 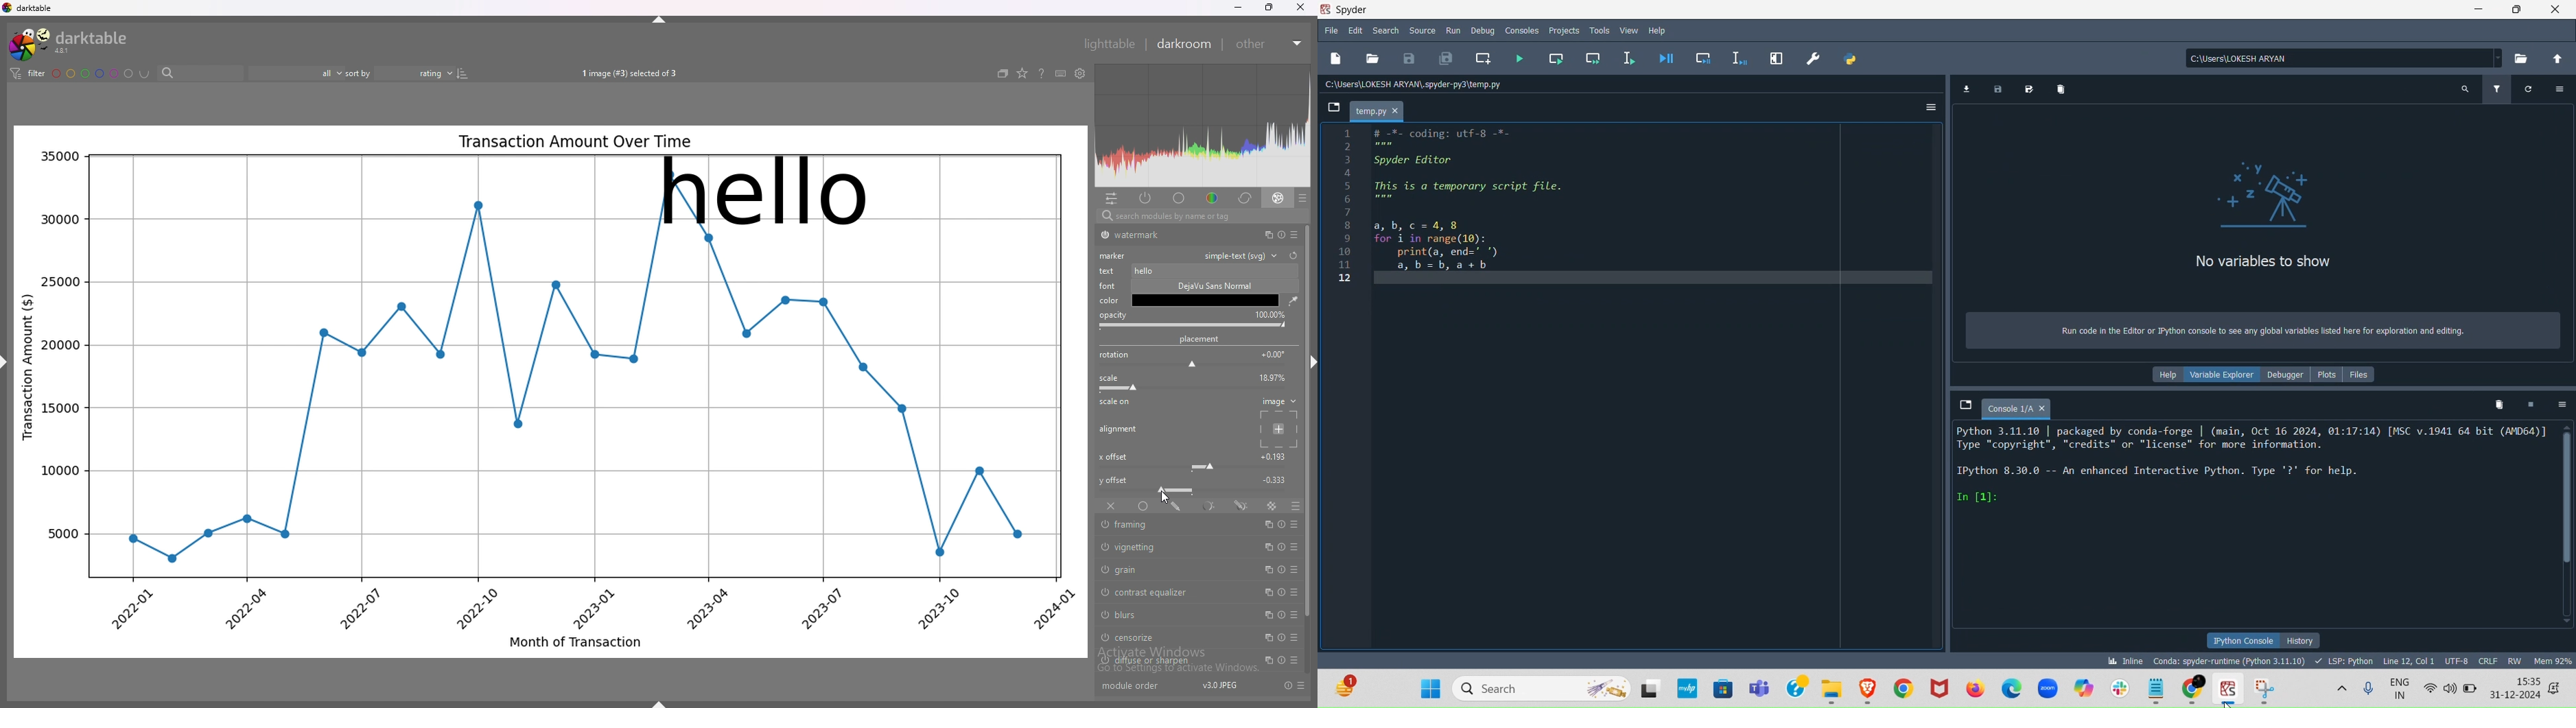 What do you see at coordinates (1103, 661) in the screenshot?
I see `switch off` at bounding box center [1103, 661].